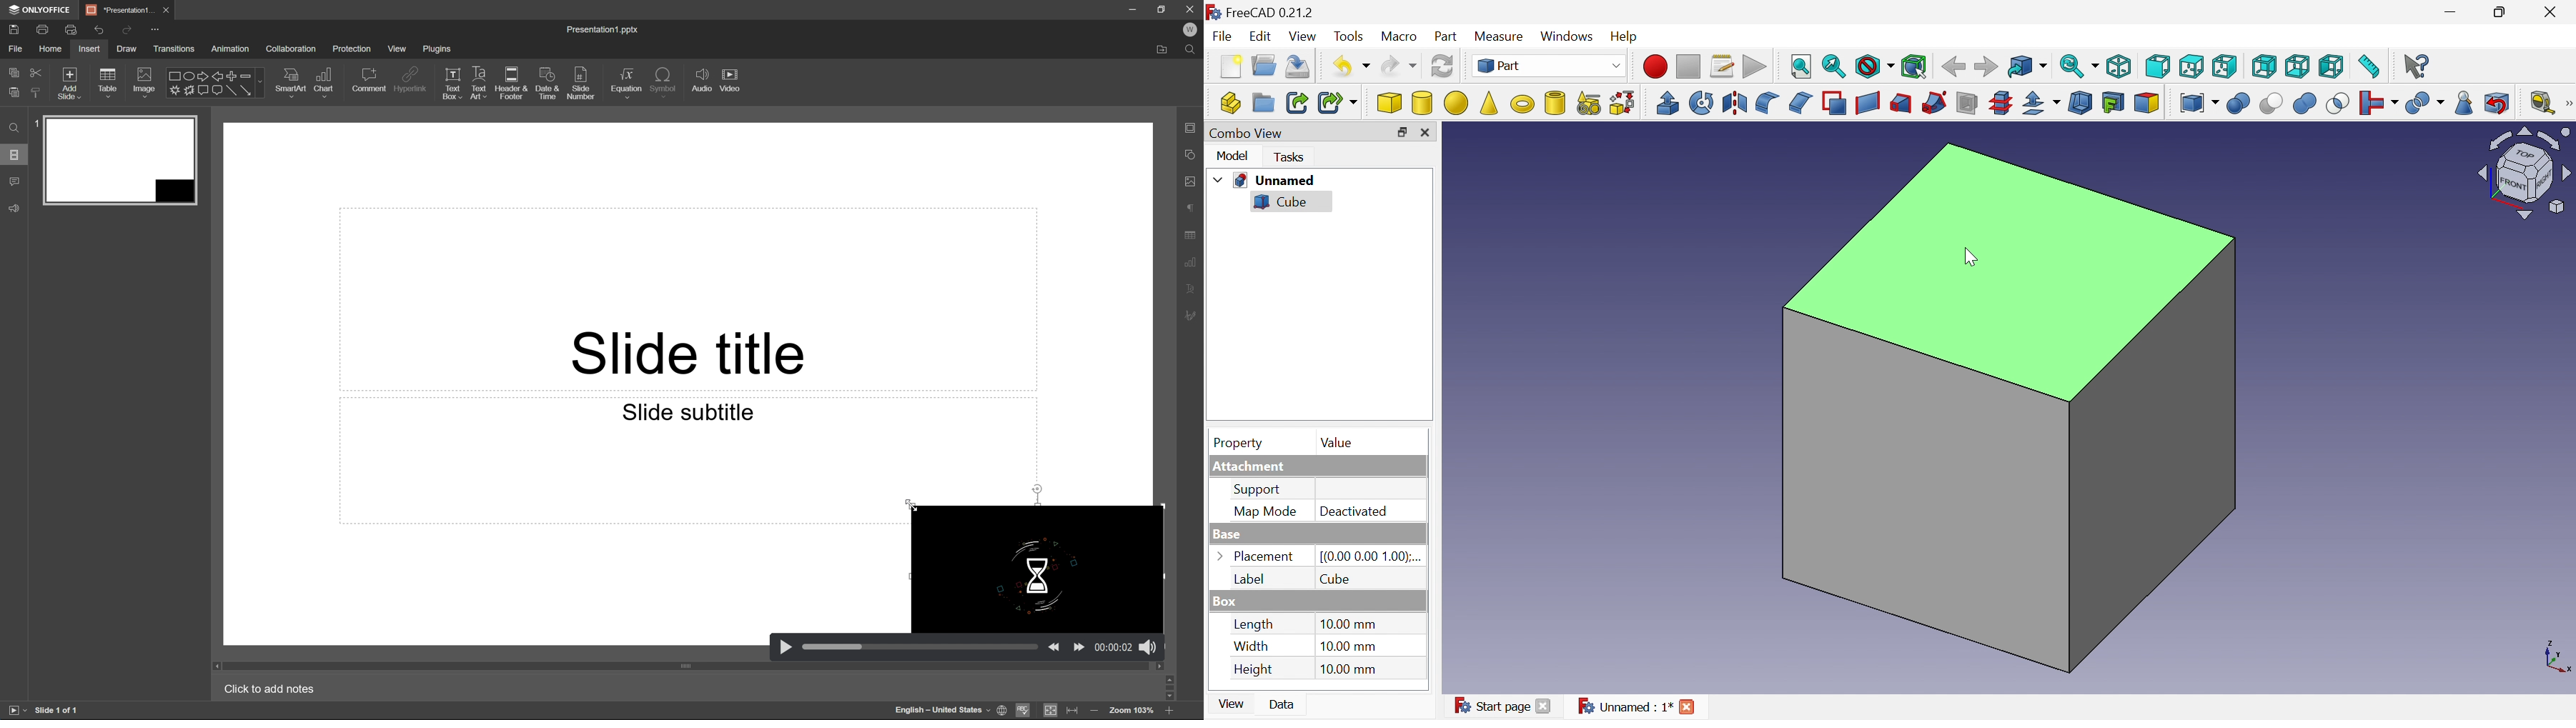 Image resolution: width=2576 pixels, height=728 pixels. I want to click on set document language, so click(1002, 710).